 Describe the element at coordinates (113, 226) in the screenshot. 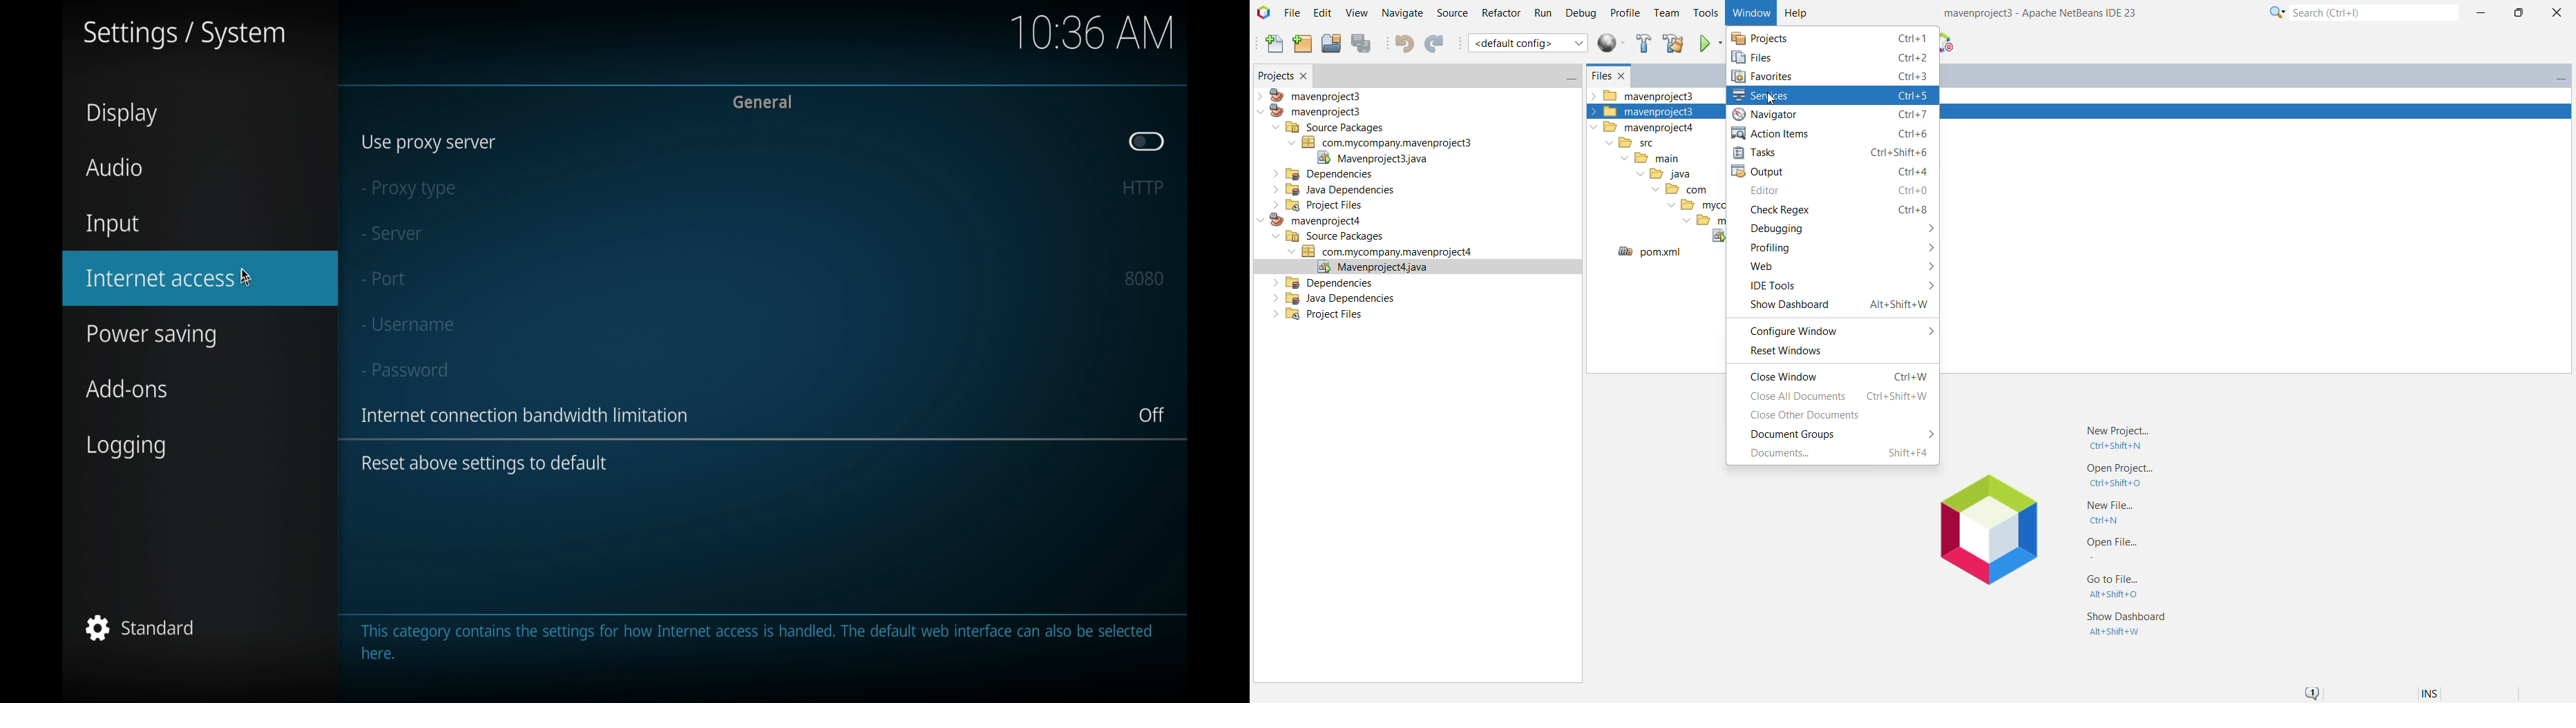

I see `input` at that location.